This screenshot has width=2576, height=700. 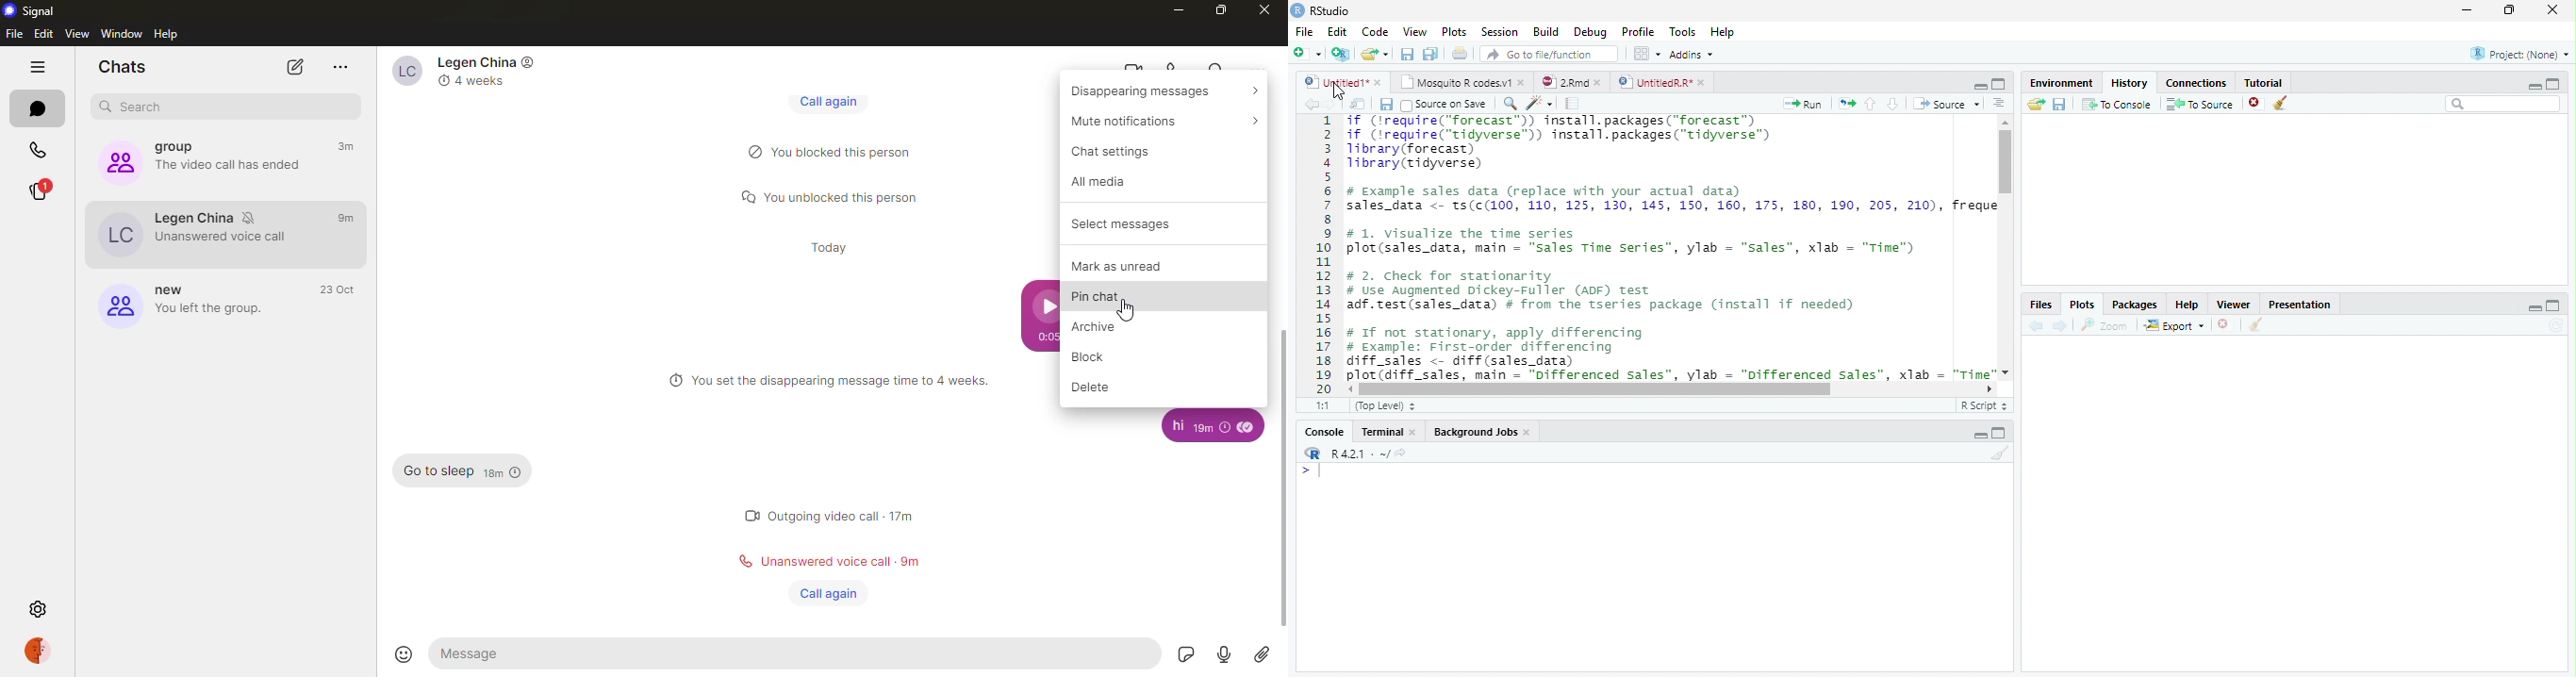 What do you see at coordinates (2254, 101) in the screenshot?
I see `Delete` at bounding box center [2254, 101].